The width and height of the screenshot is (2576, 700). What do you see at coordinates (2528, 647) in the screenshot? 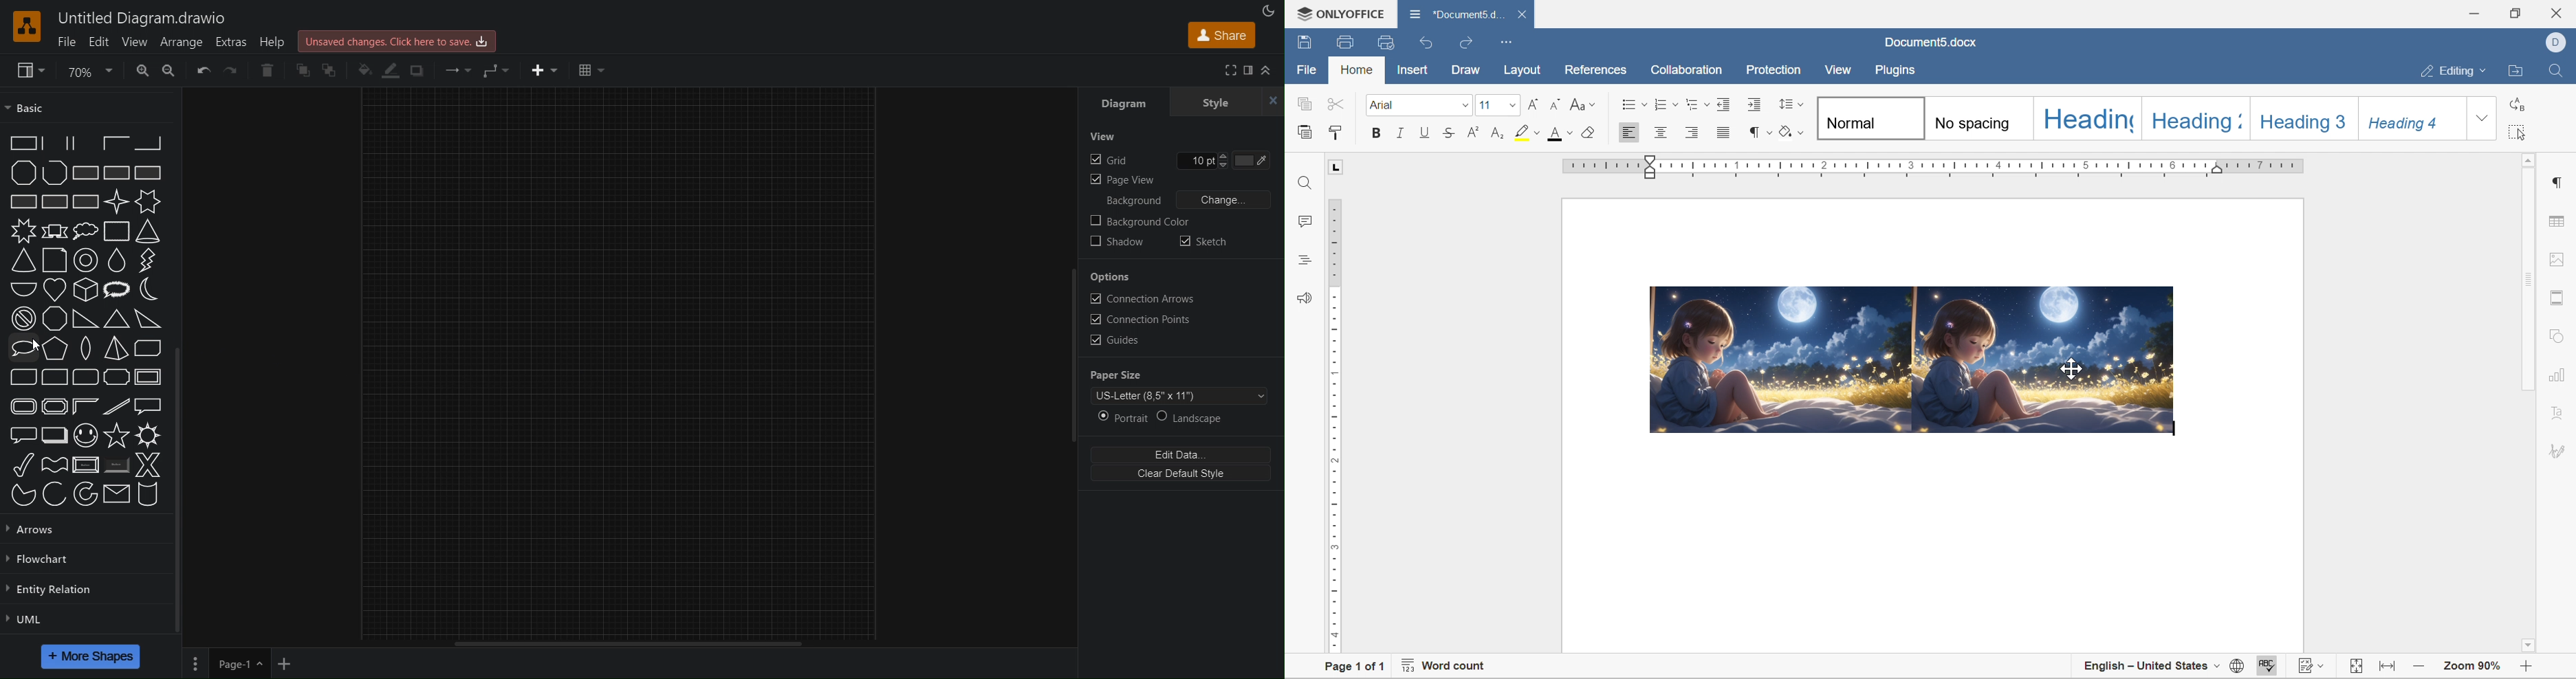
I see `scroll down` at bounding box center [2528, 647].